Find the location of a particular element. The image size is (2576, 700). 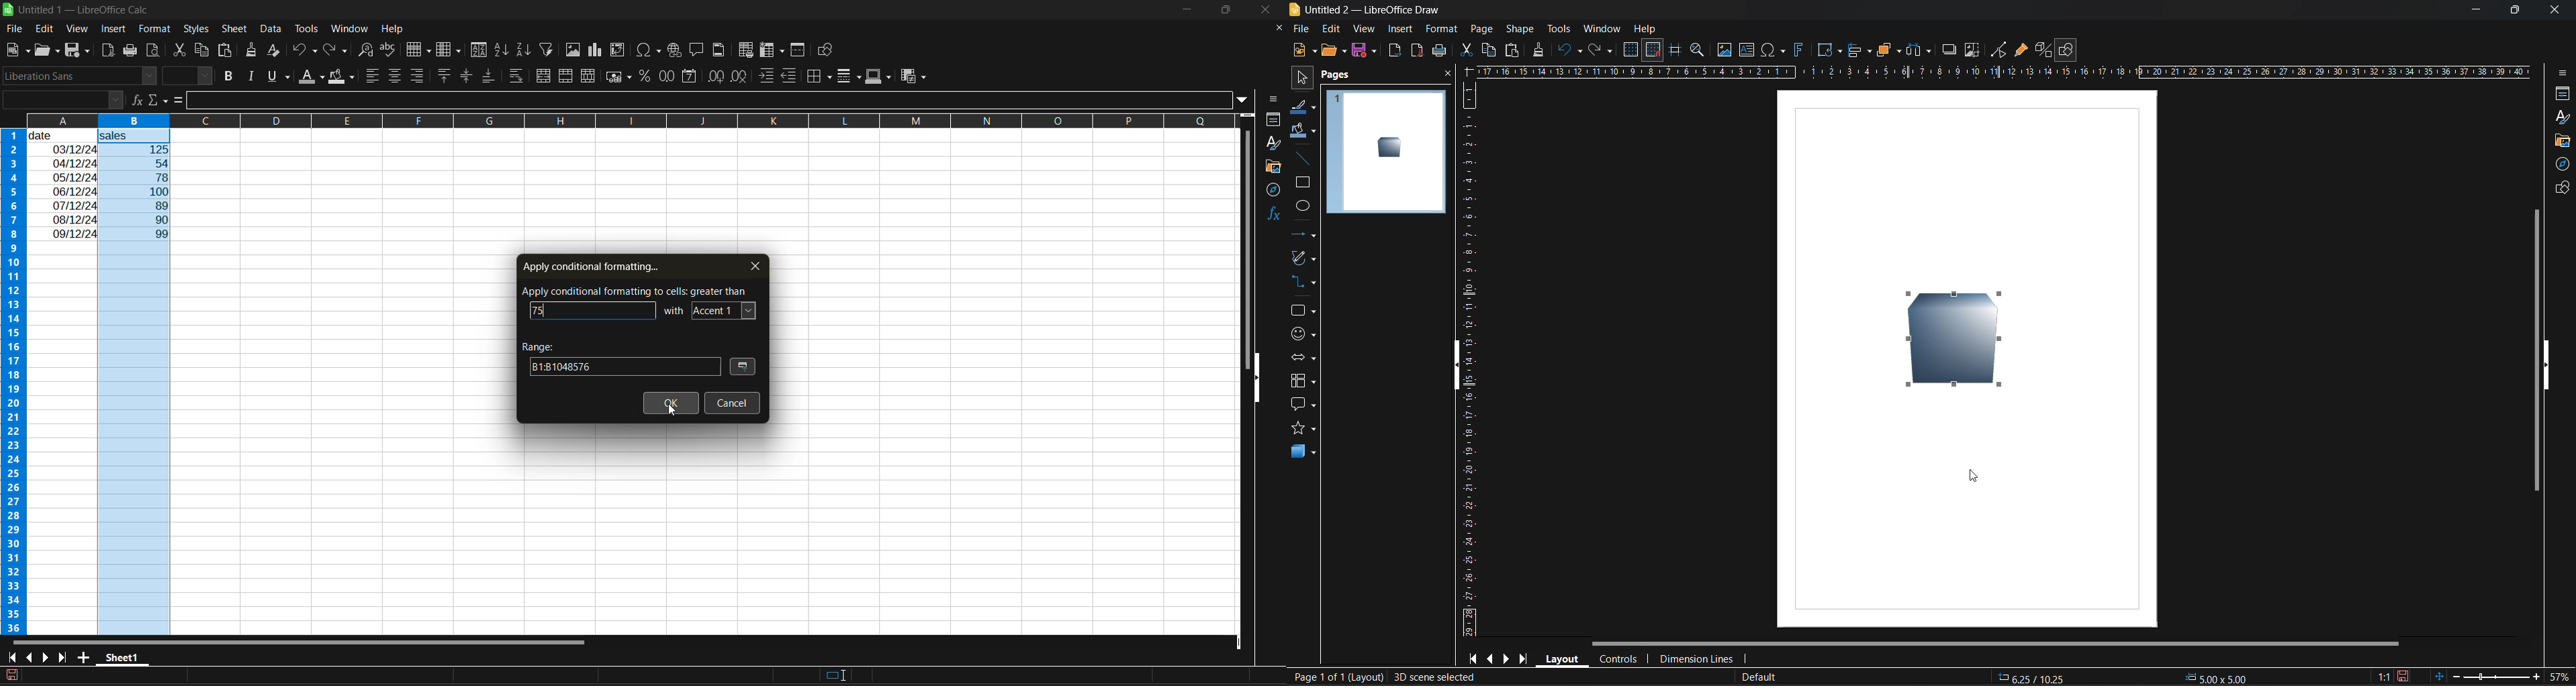

scaling factor is located at coordinates (2383, 674).